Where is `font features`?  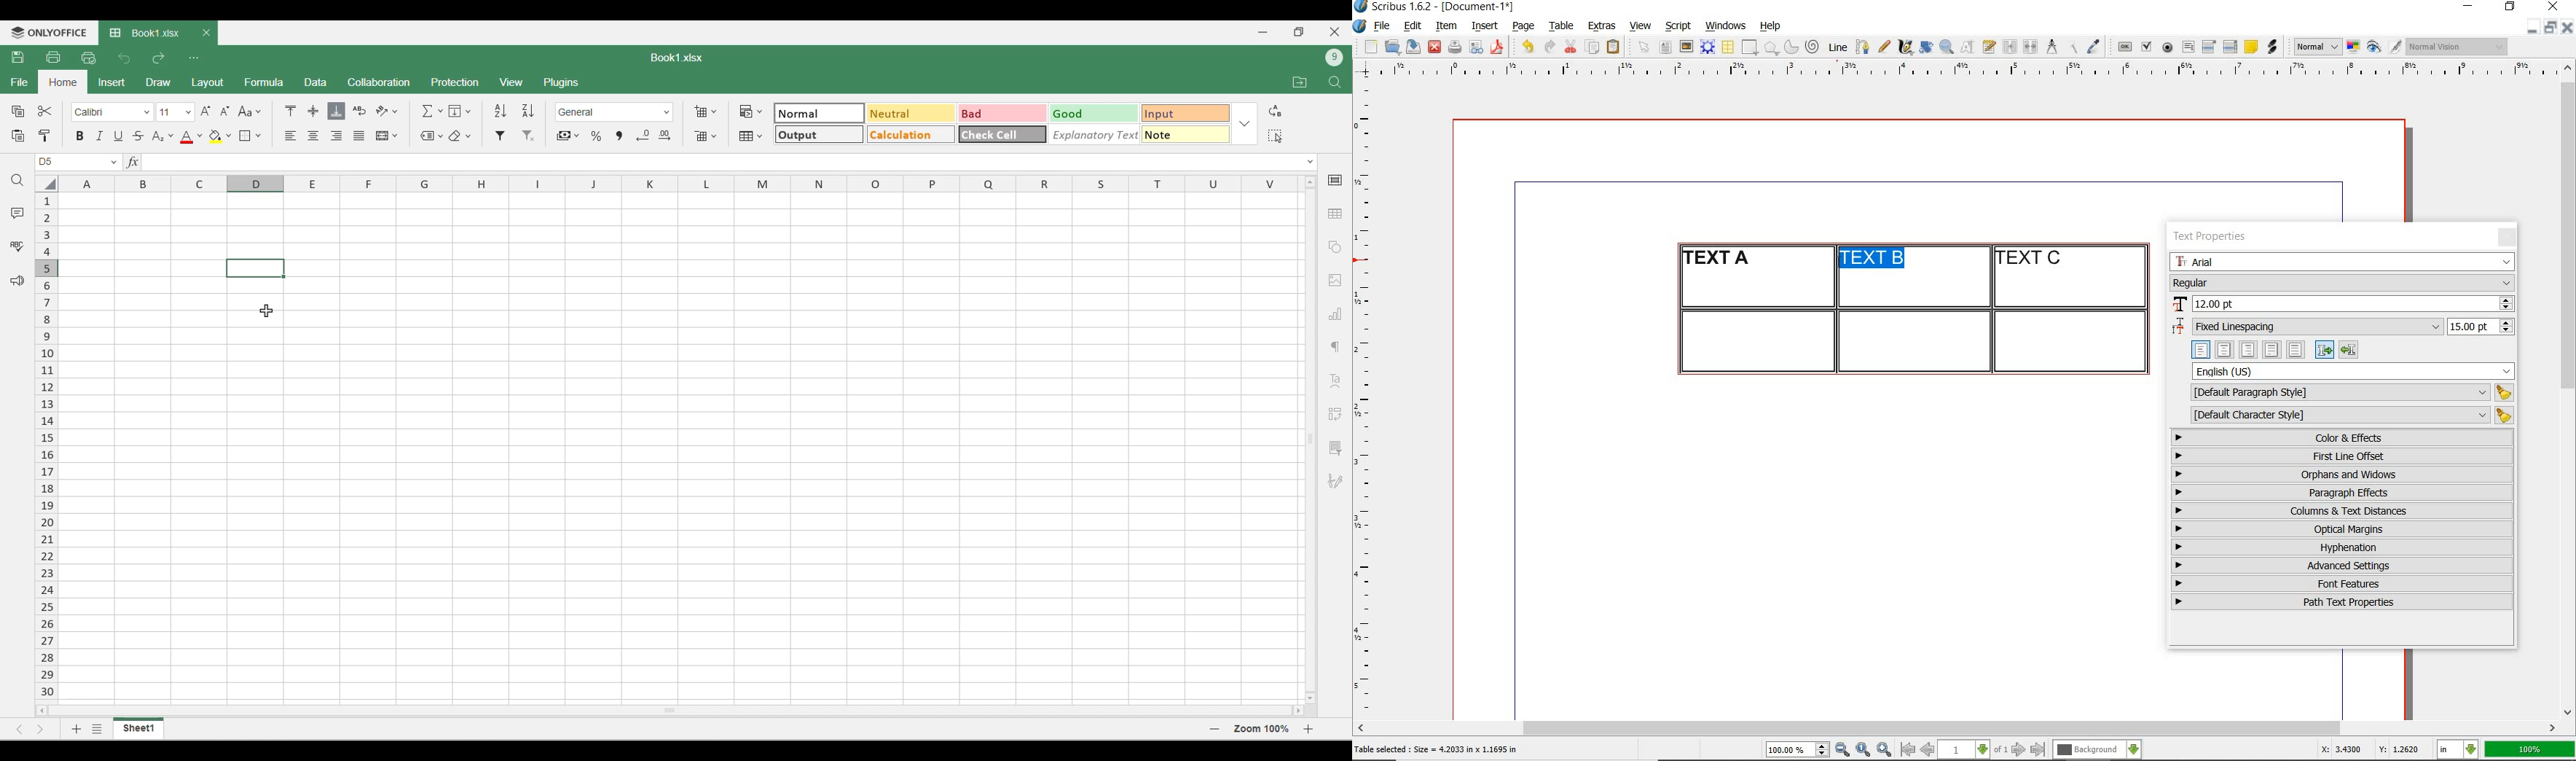 font features is located at coordinates (2342, 583).